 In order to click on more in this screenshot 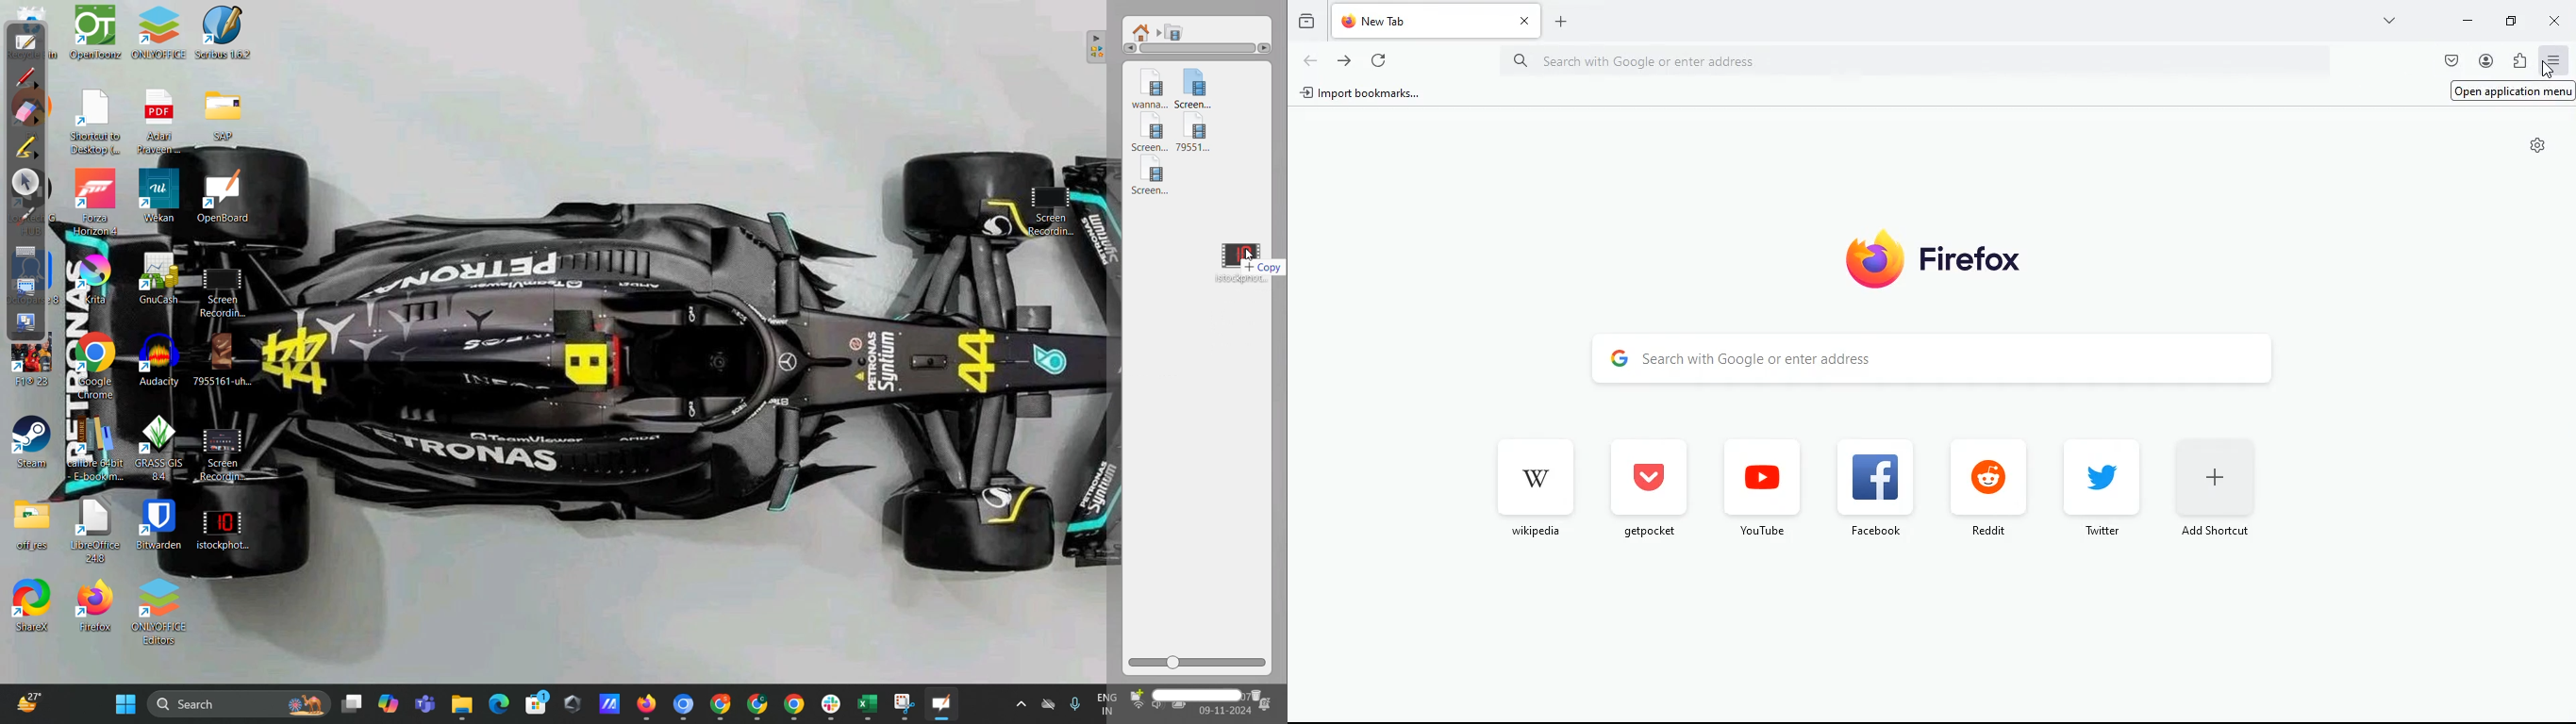, I will do `click(2391, 21)`.